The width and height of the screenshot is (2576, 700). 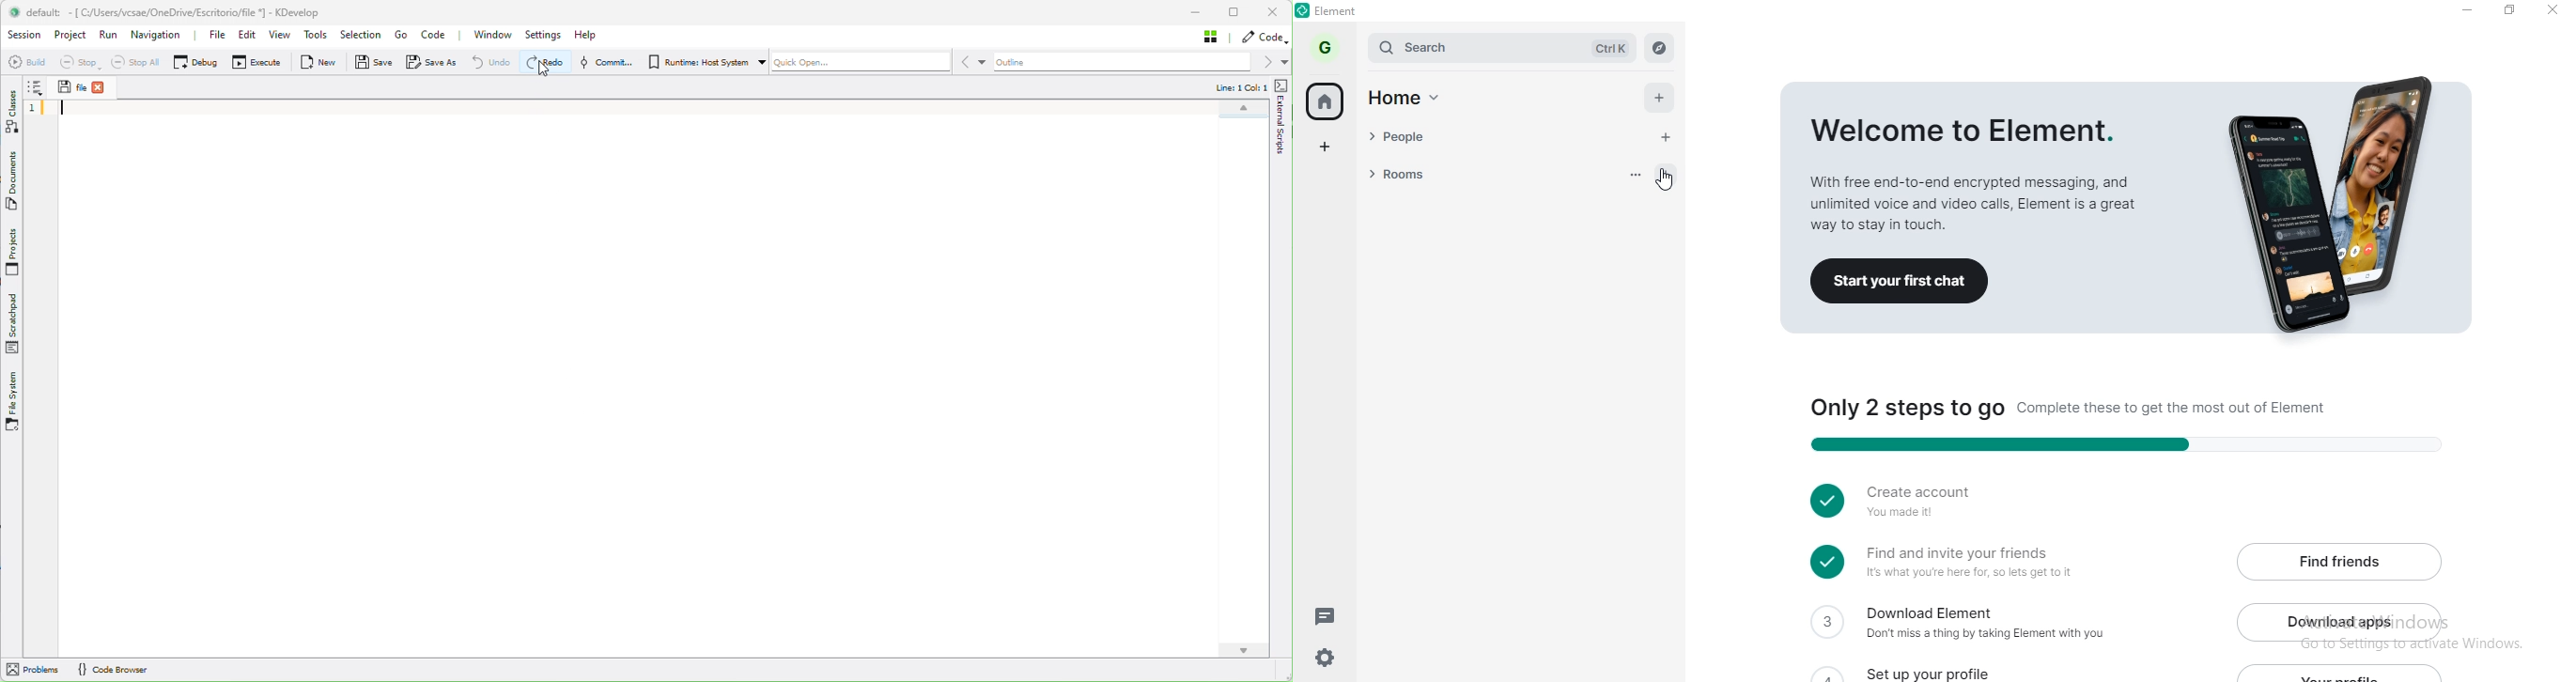 I want to click on Problems, so click(x=37, y=669).